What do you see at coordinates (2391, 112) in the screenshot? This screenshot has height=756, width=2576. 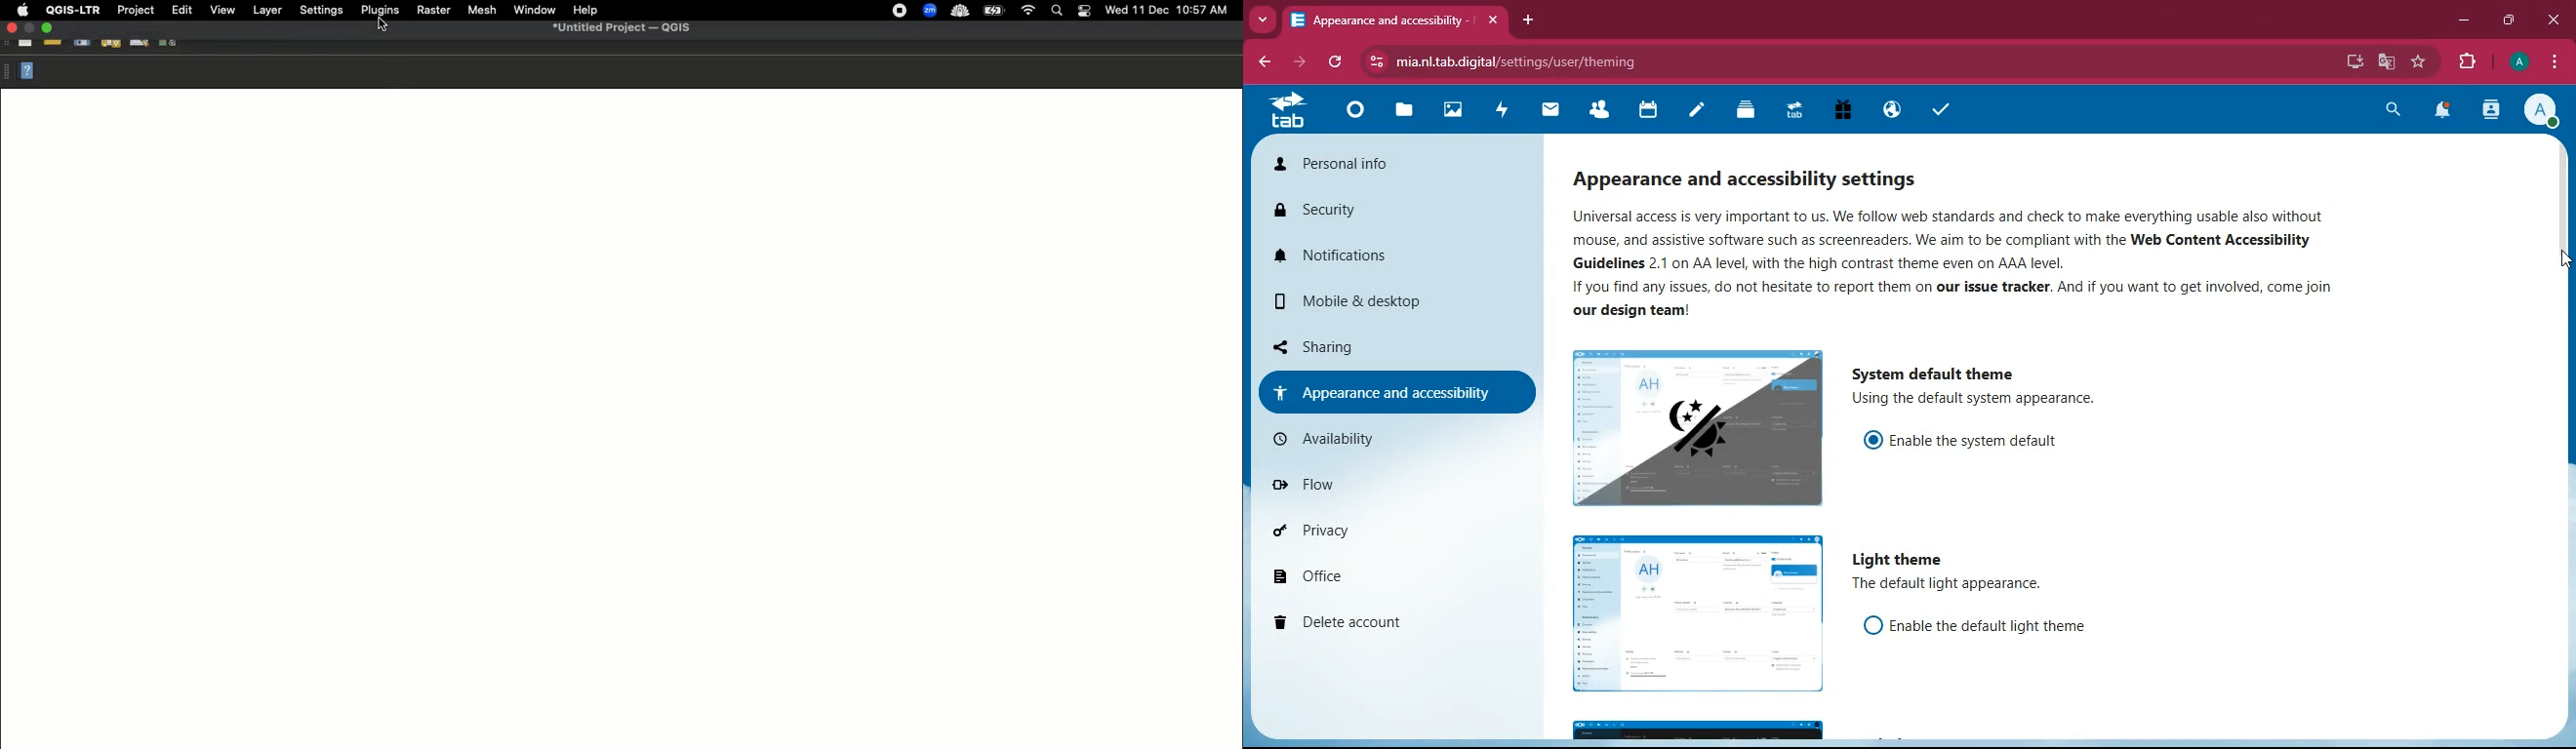 I see `search` at bounding box center [2391, 112].